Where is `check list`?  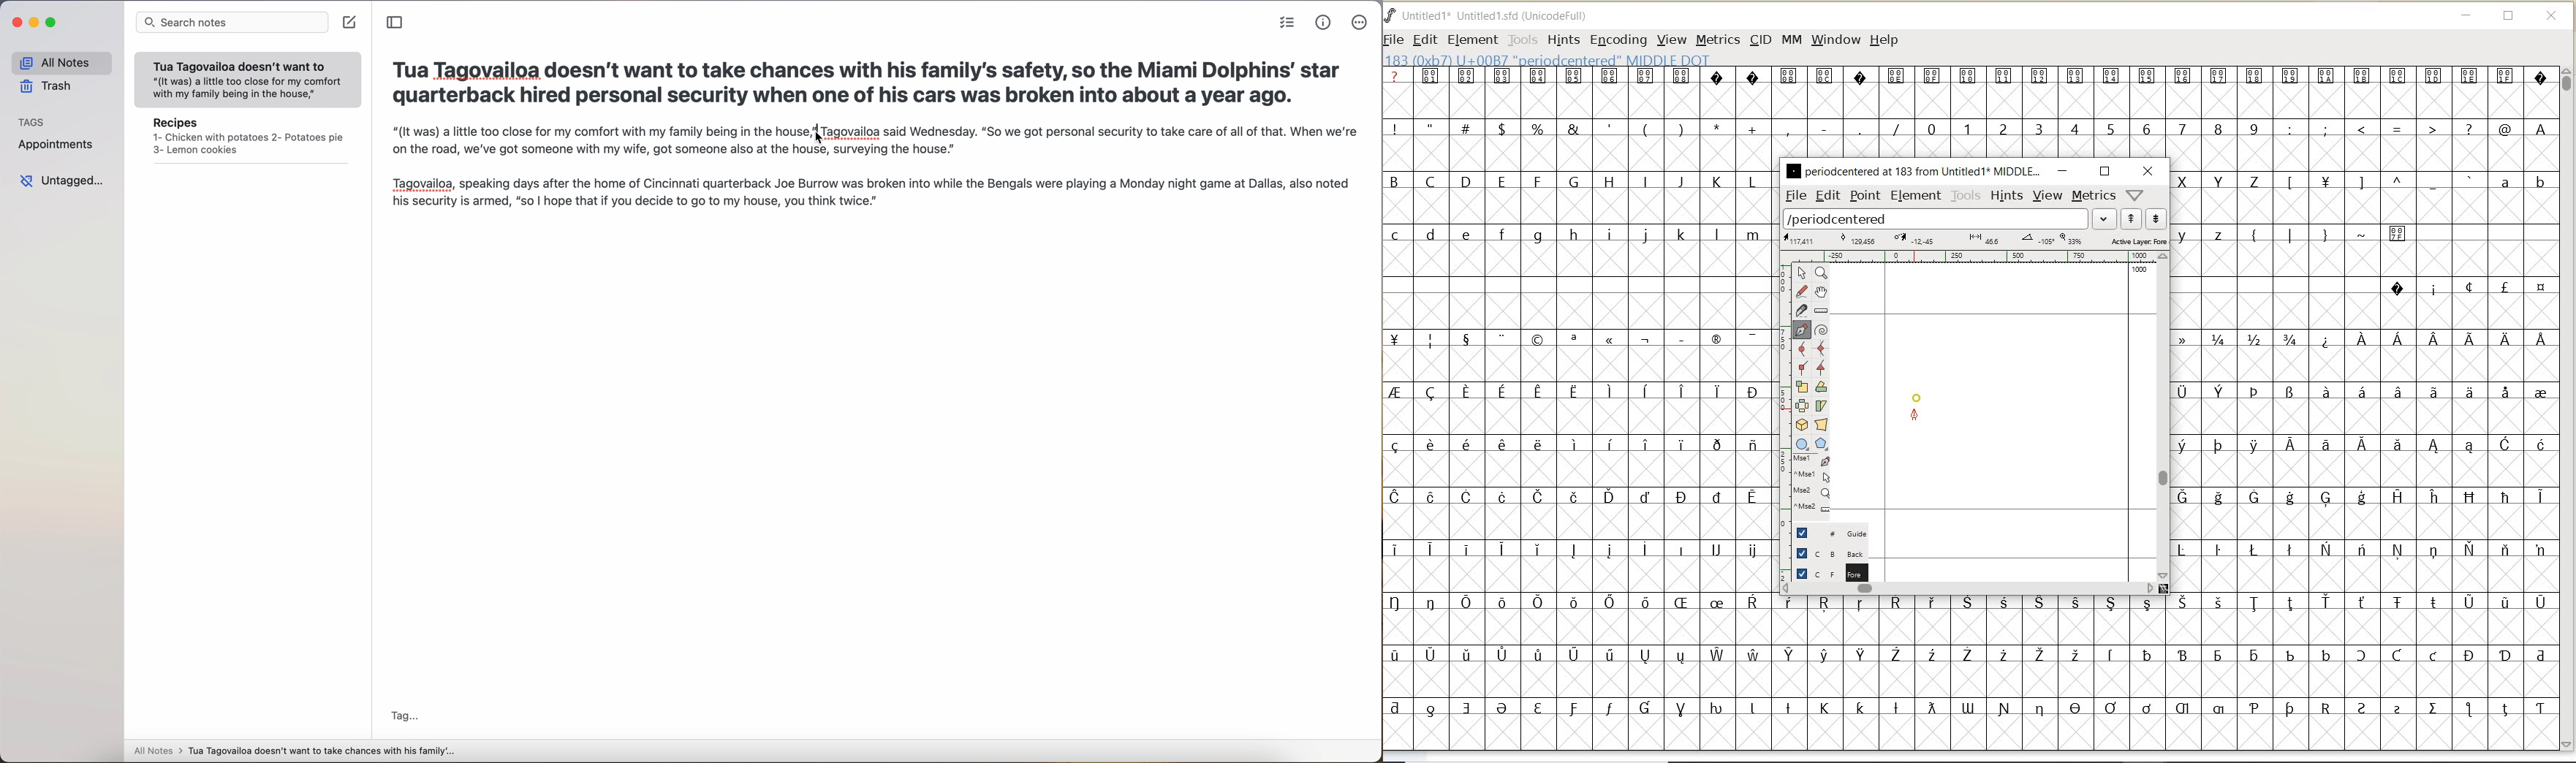
check list is located at coordinates (1287, 22).